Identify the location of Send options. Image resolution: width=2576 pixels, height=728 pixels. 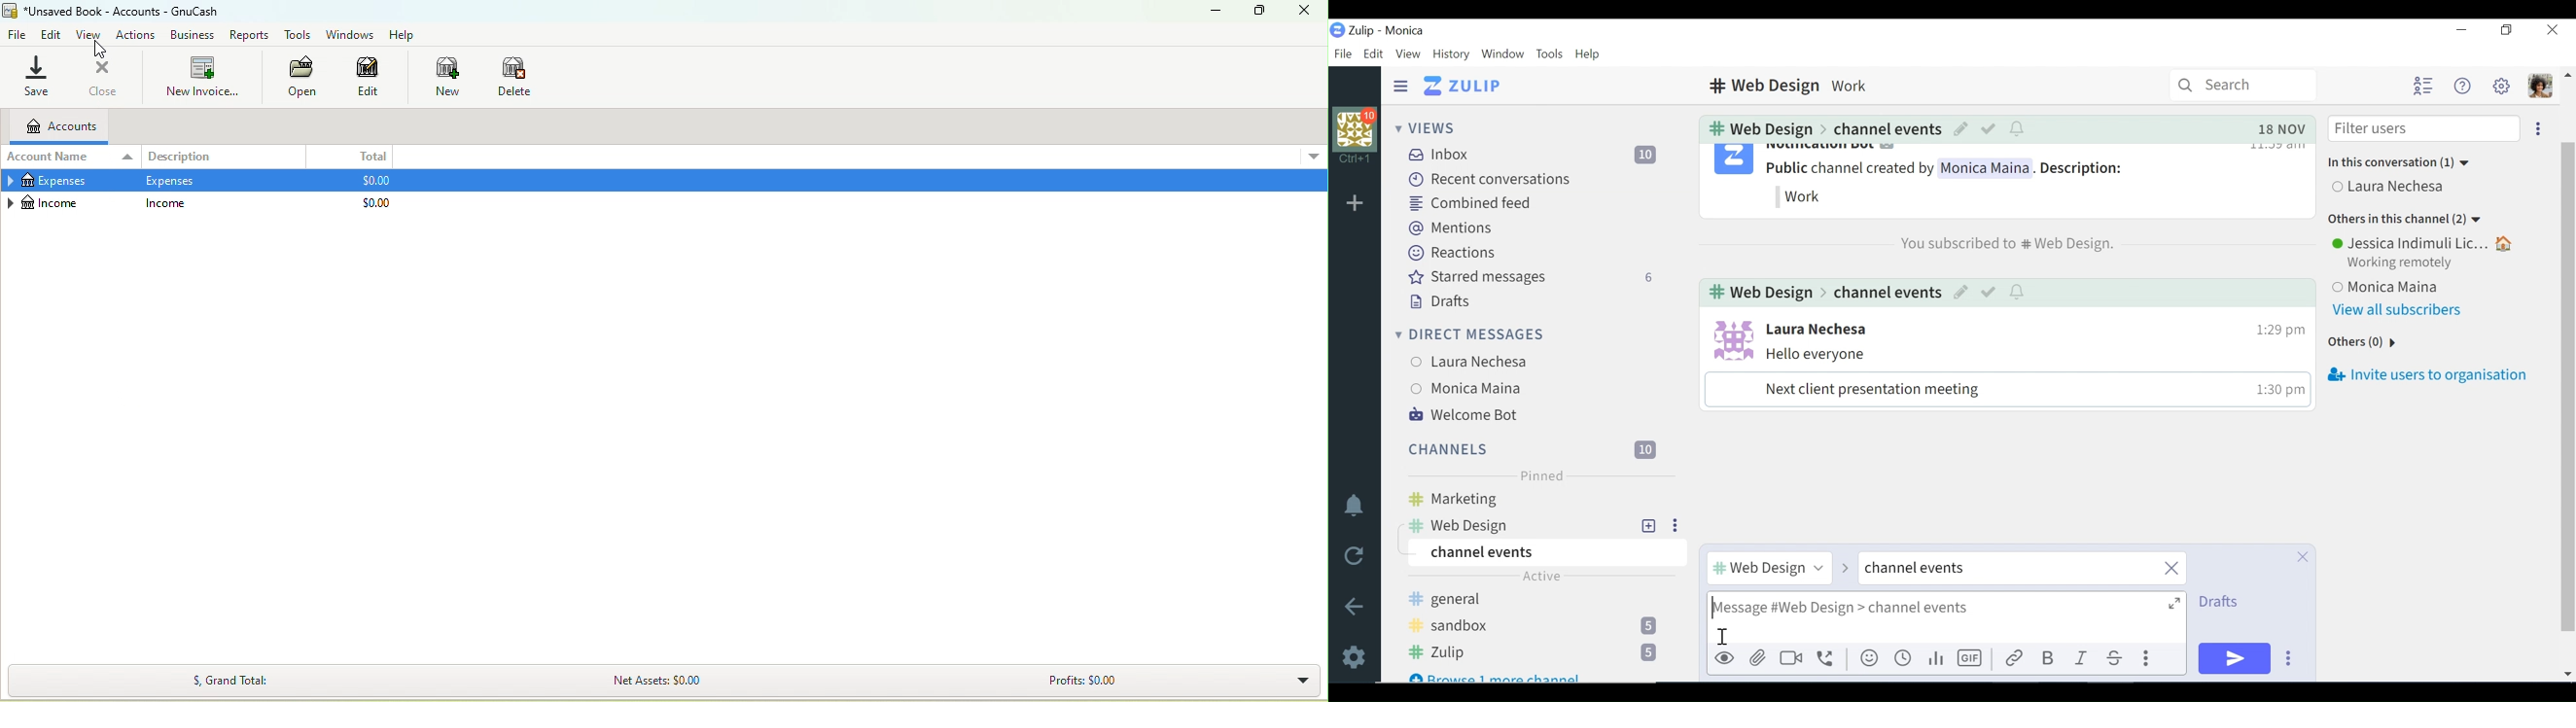
(2289, 658).